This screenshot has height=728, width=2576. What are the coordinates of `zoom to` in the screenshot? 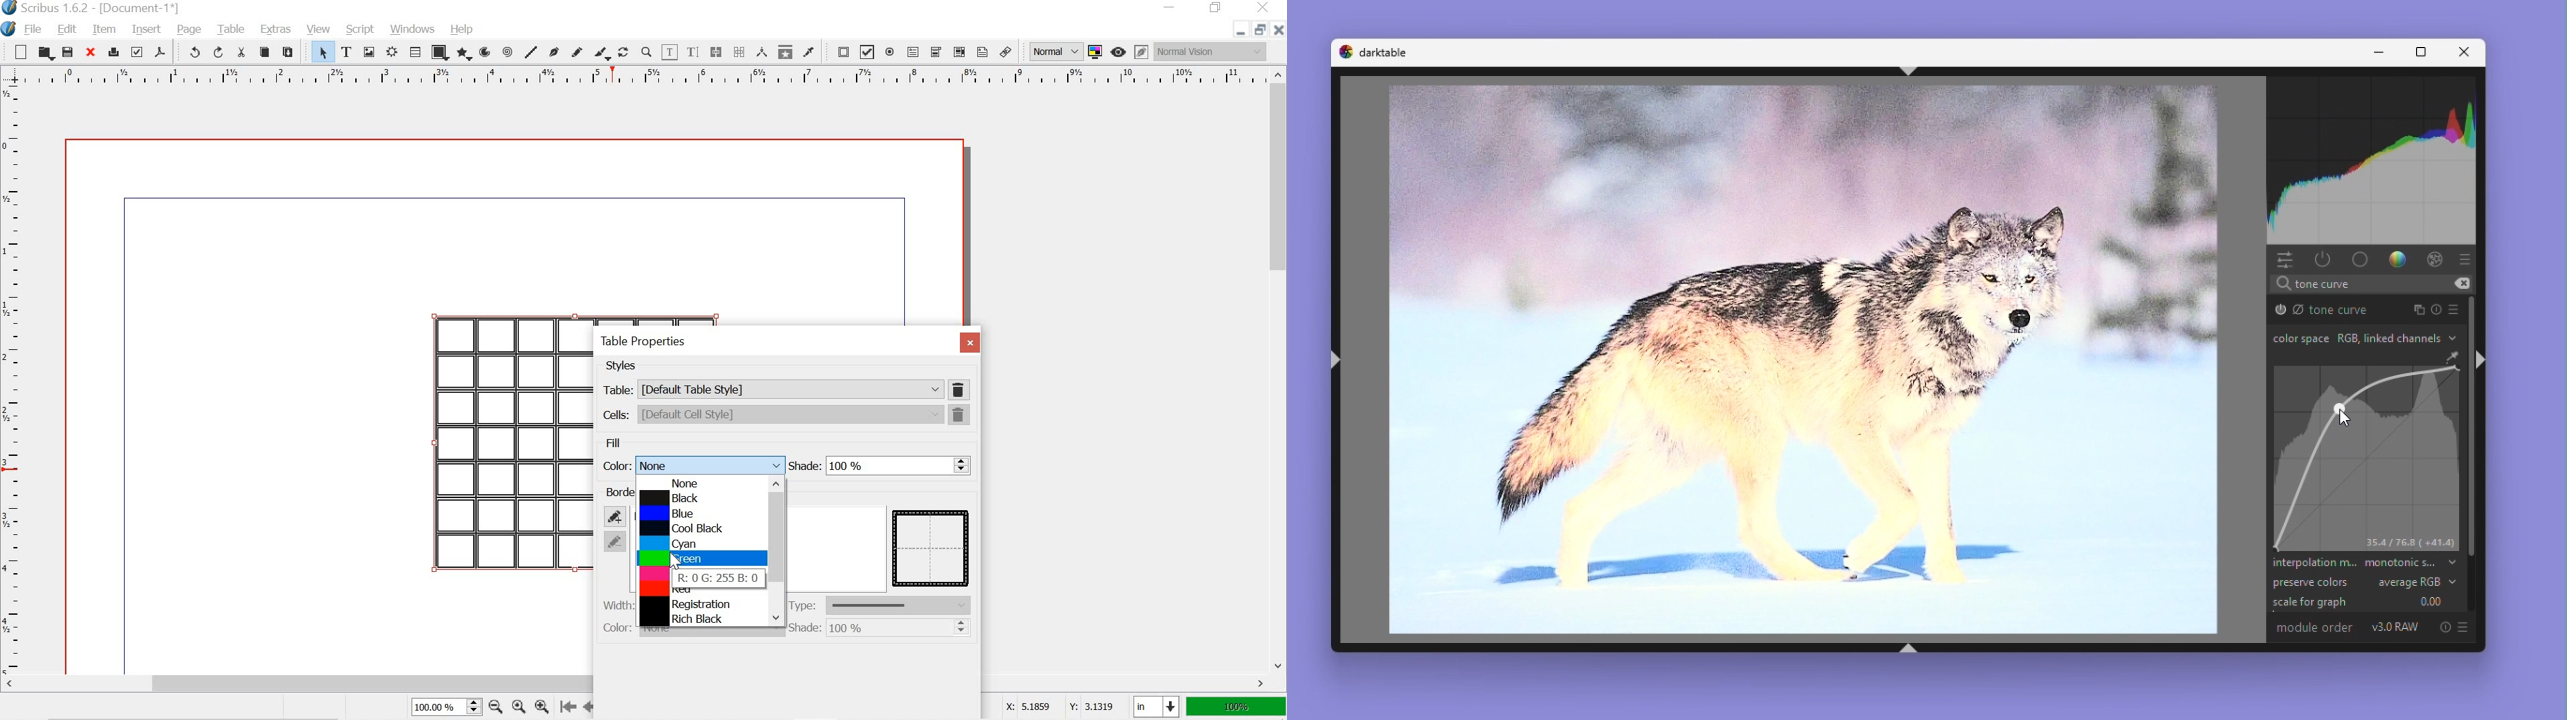 It's located at (518, 706).